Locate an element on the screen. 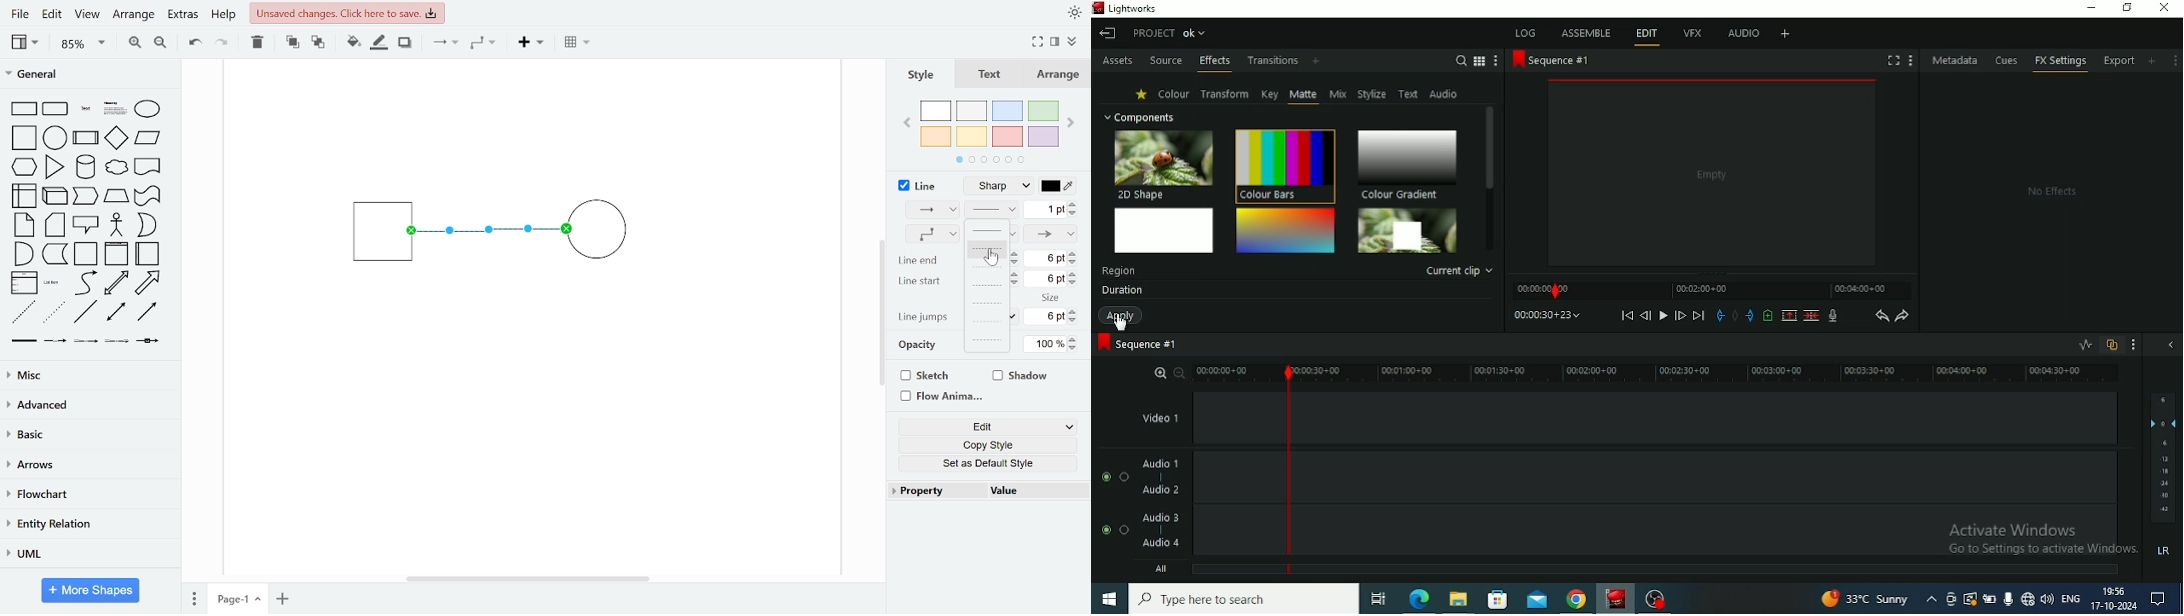 The height and width of the screenshot is (616, 2184). card is located at coordinates (56, 225).